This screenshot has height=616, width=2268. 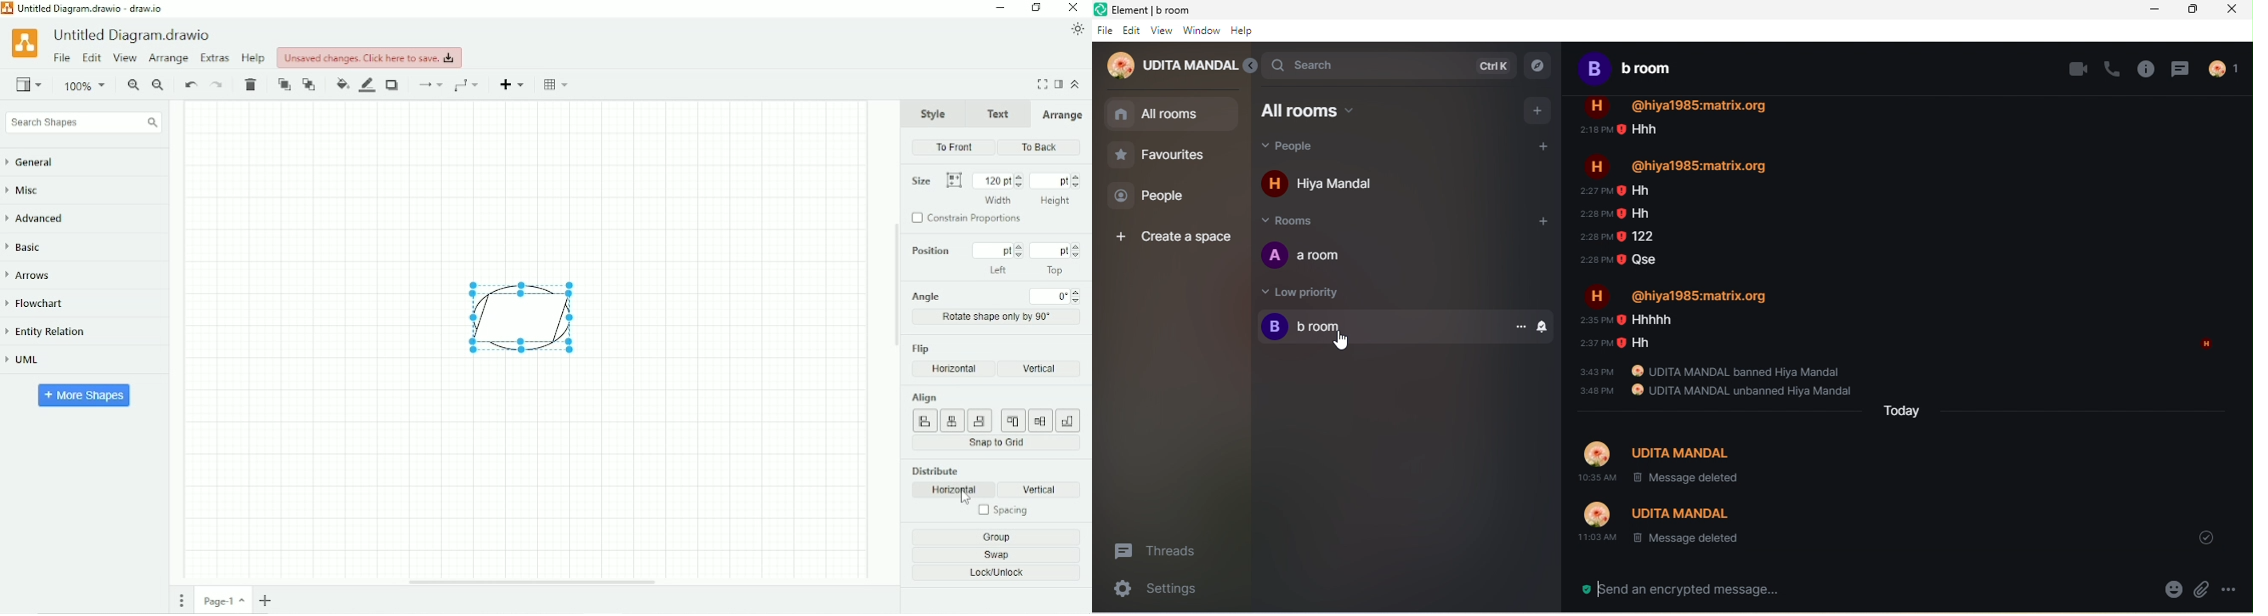 What do you see at coordinates (1074, 8) in the screenshot?
I see `Close` at bounding box center [1074, 8].